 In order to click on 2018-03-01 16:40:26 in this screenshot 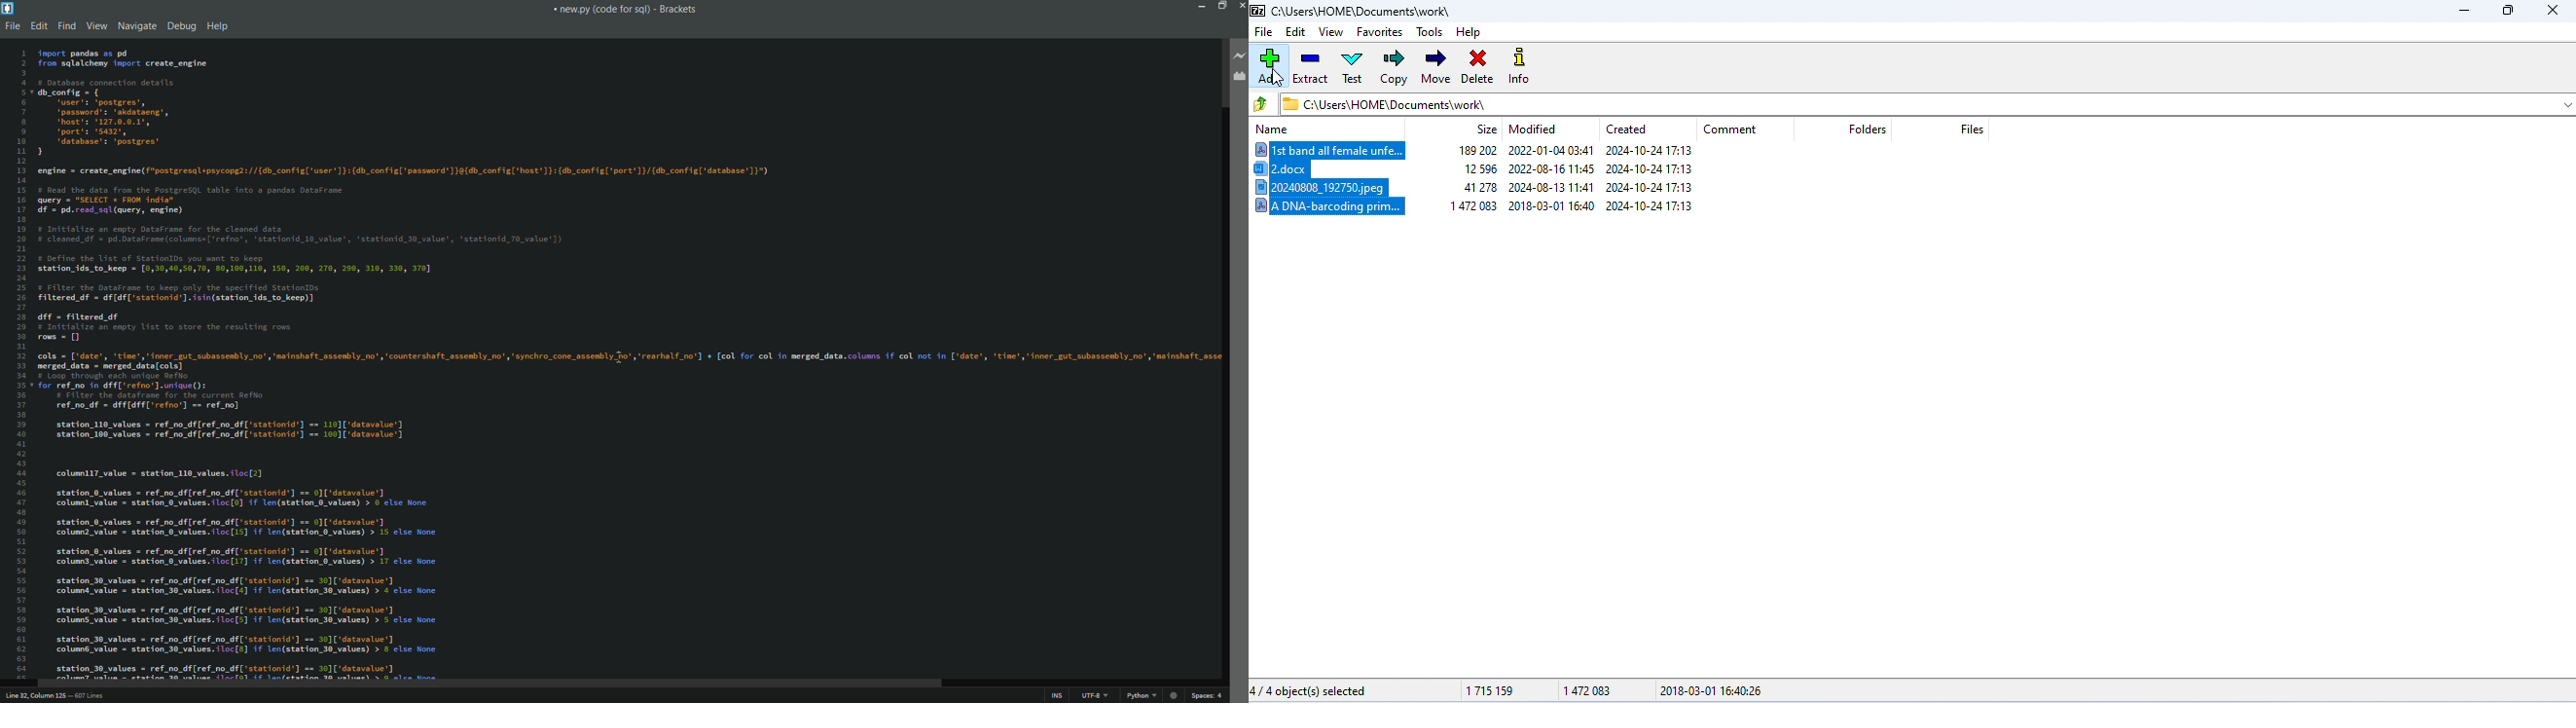, I will do `click(1713, 690)`.